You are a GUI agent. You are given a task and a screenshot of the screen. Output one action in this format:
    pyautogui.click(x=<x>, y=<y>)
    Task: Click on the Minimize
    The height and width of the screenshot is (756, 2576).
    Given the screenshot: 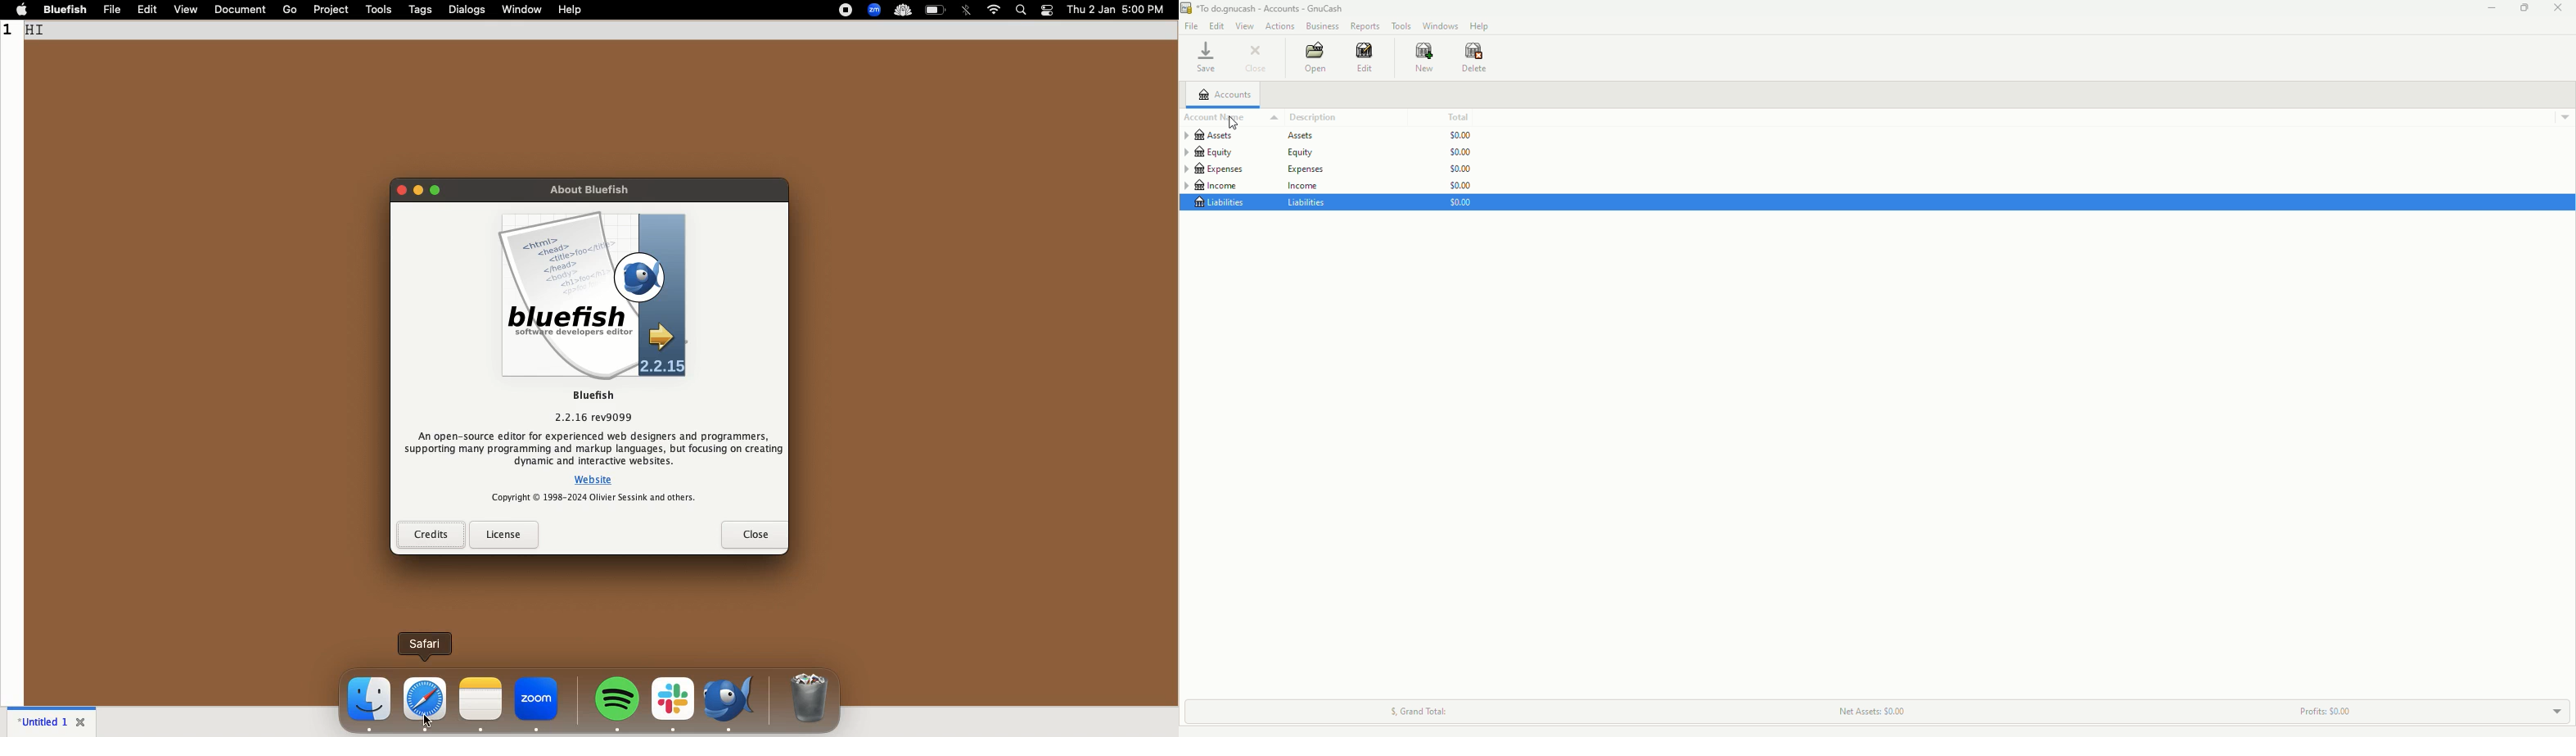 What is the action you would take?
    pyautogui.click(x=2488, y=7)
    